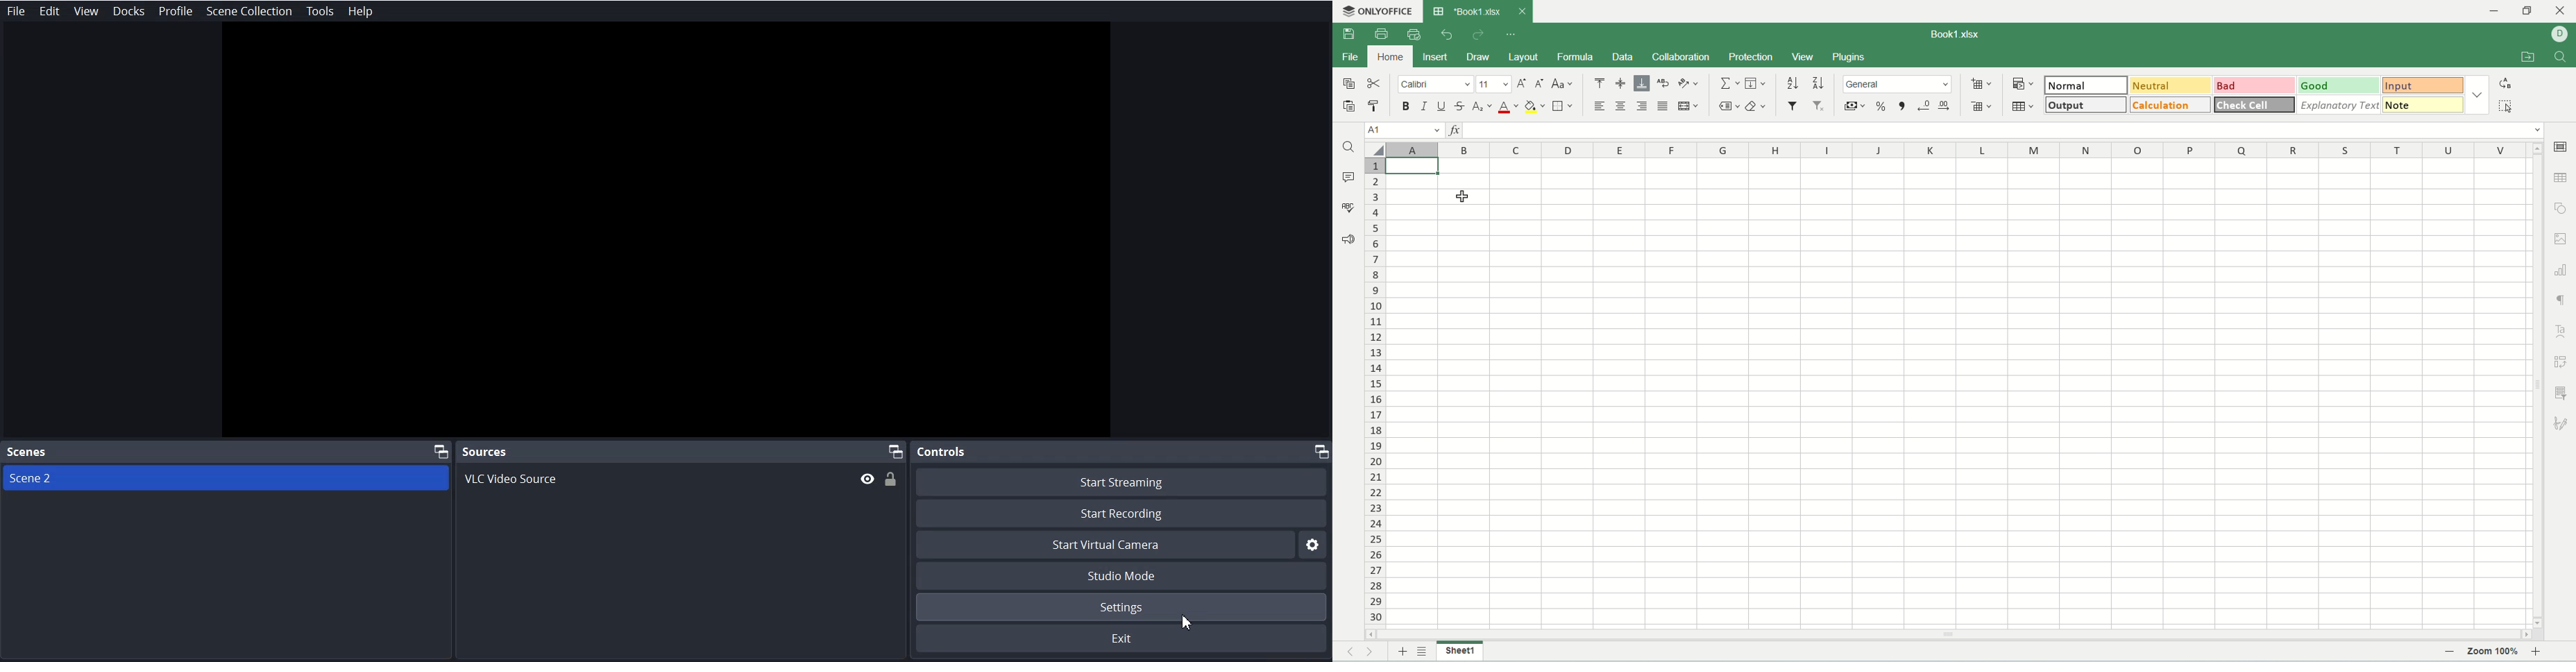 Image resolution: width=2576 pixels, height=672 pixels. Describe the element at coordinates (1320, 452) in the screenshot. I see `Maximize` at that location.